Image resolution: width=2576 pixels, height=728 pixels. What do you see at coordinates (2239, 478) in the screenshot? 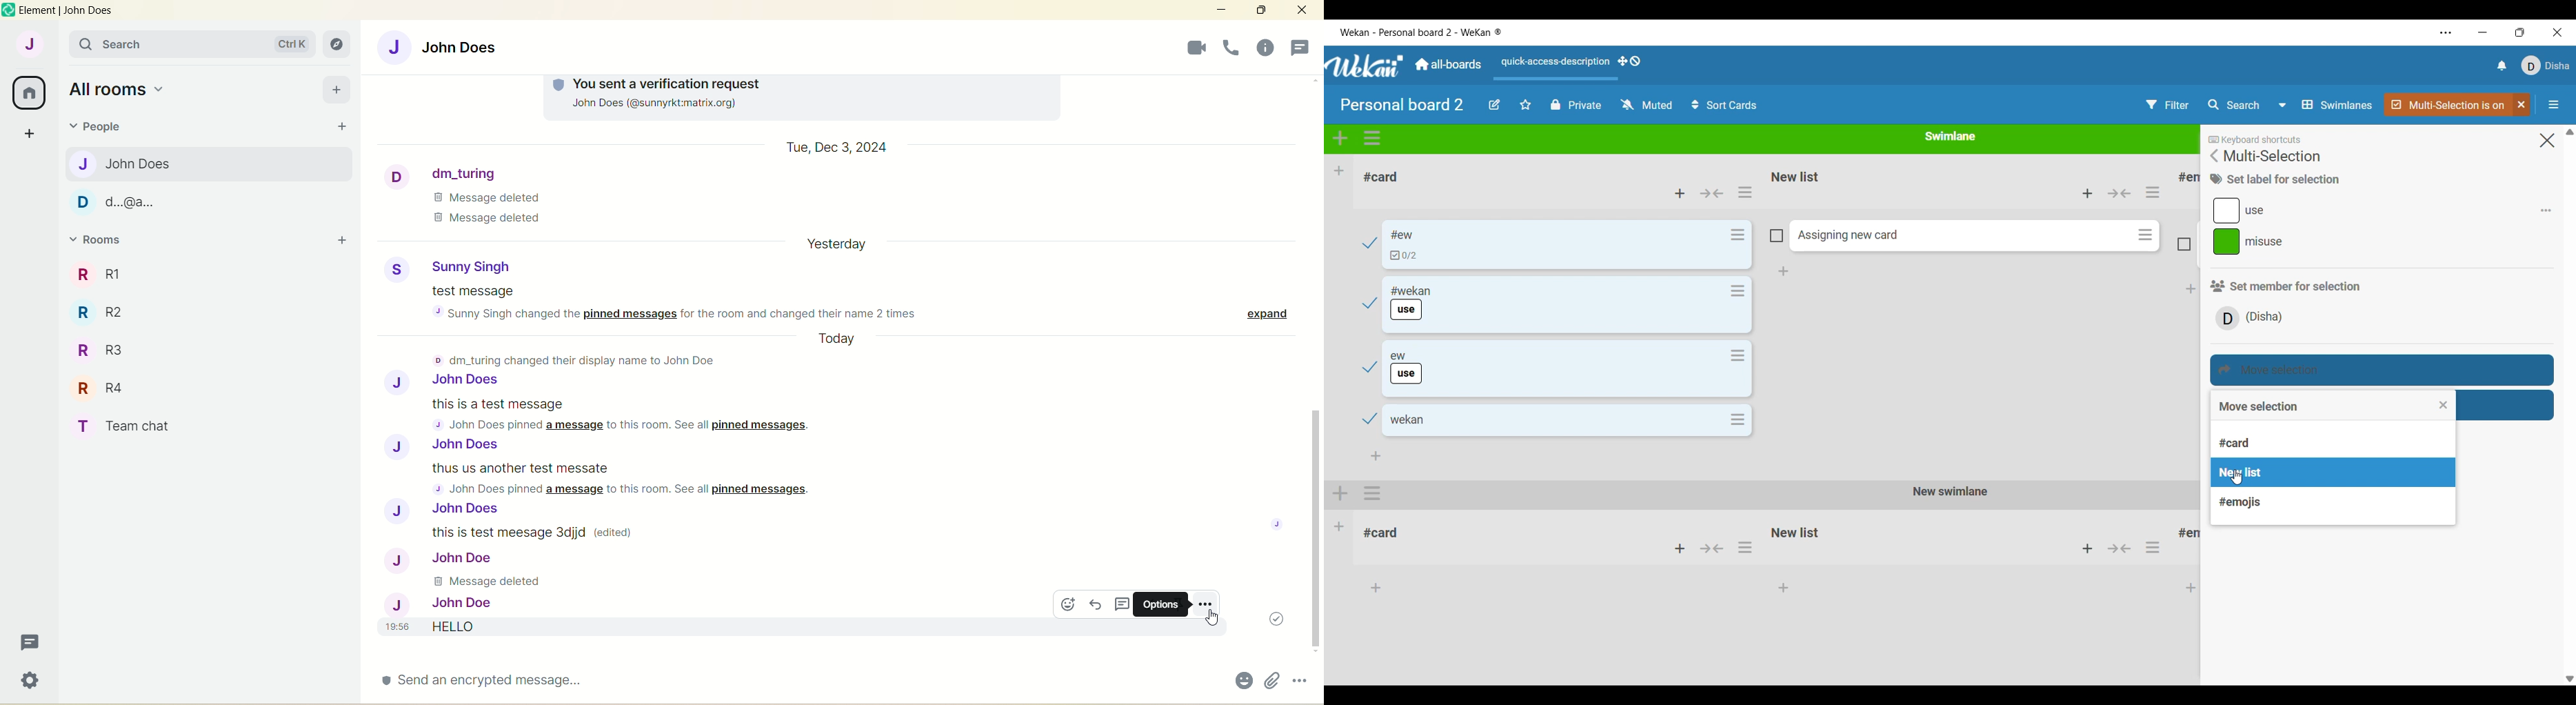
I see `cursor` at bounding box center [2239, 478].